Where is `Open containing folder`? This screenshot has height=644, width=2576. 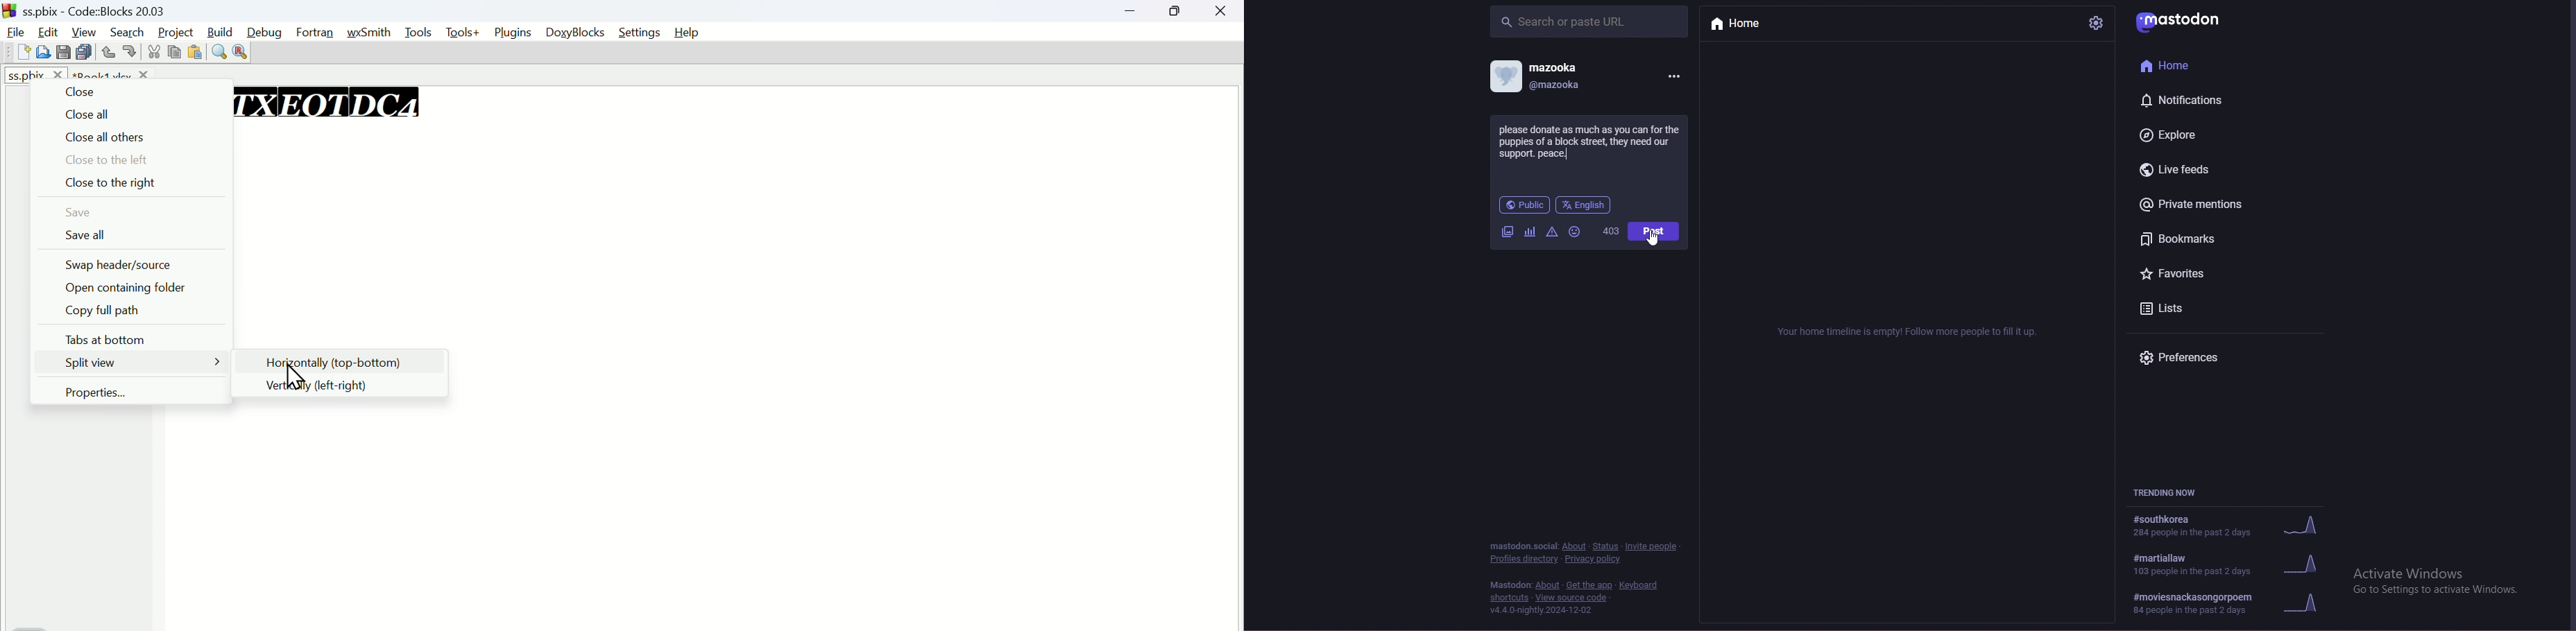
Open containing folder is located at coordinates (125, 287).